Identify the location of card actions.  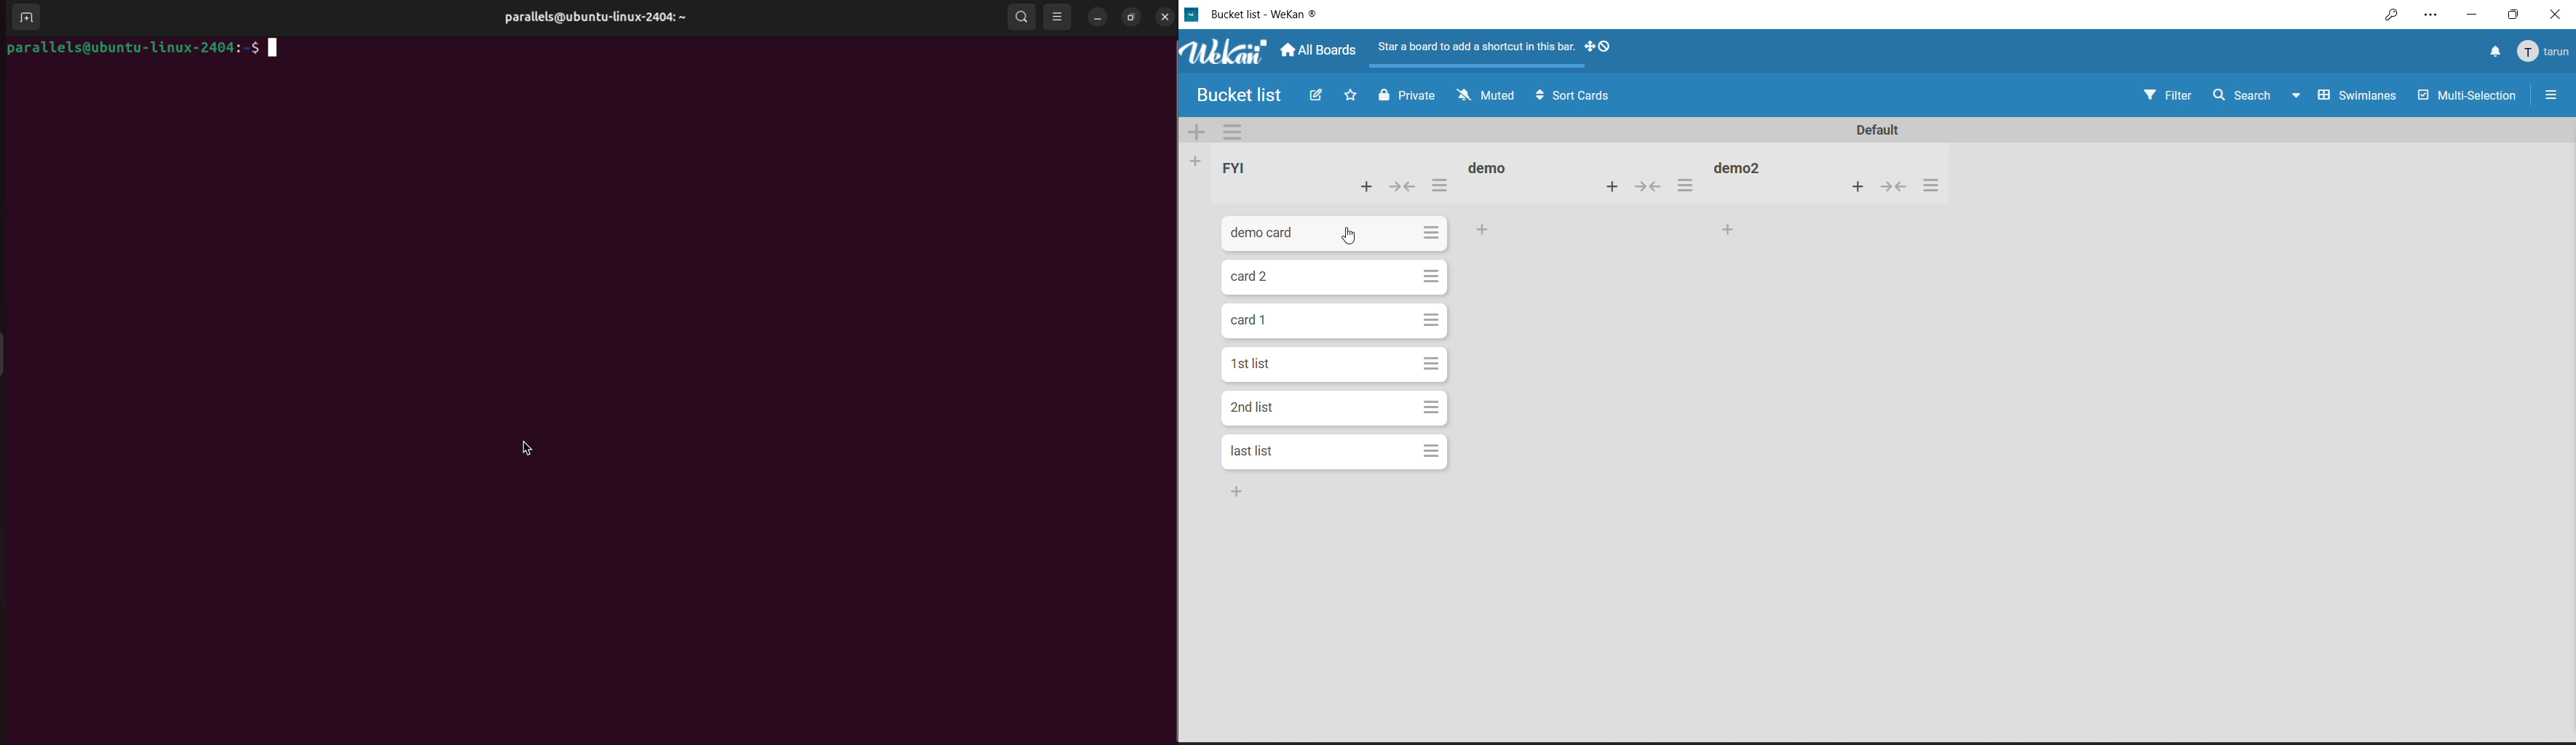
(1433, 364).